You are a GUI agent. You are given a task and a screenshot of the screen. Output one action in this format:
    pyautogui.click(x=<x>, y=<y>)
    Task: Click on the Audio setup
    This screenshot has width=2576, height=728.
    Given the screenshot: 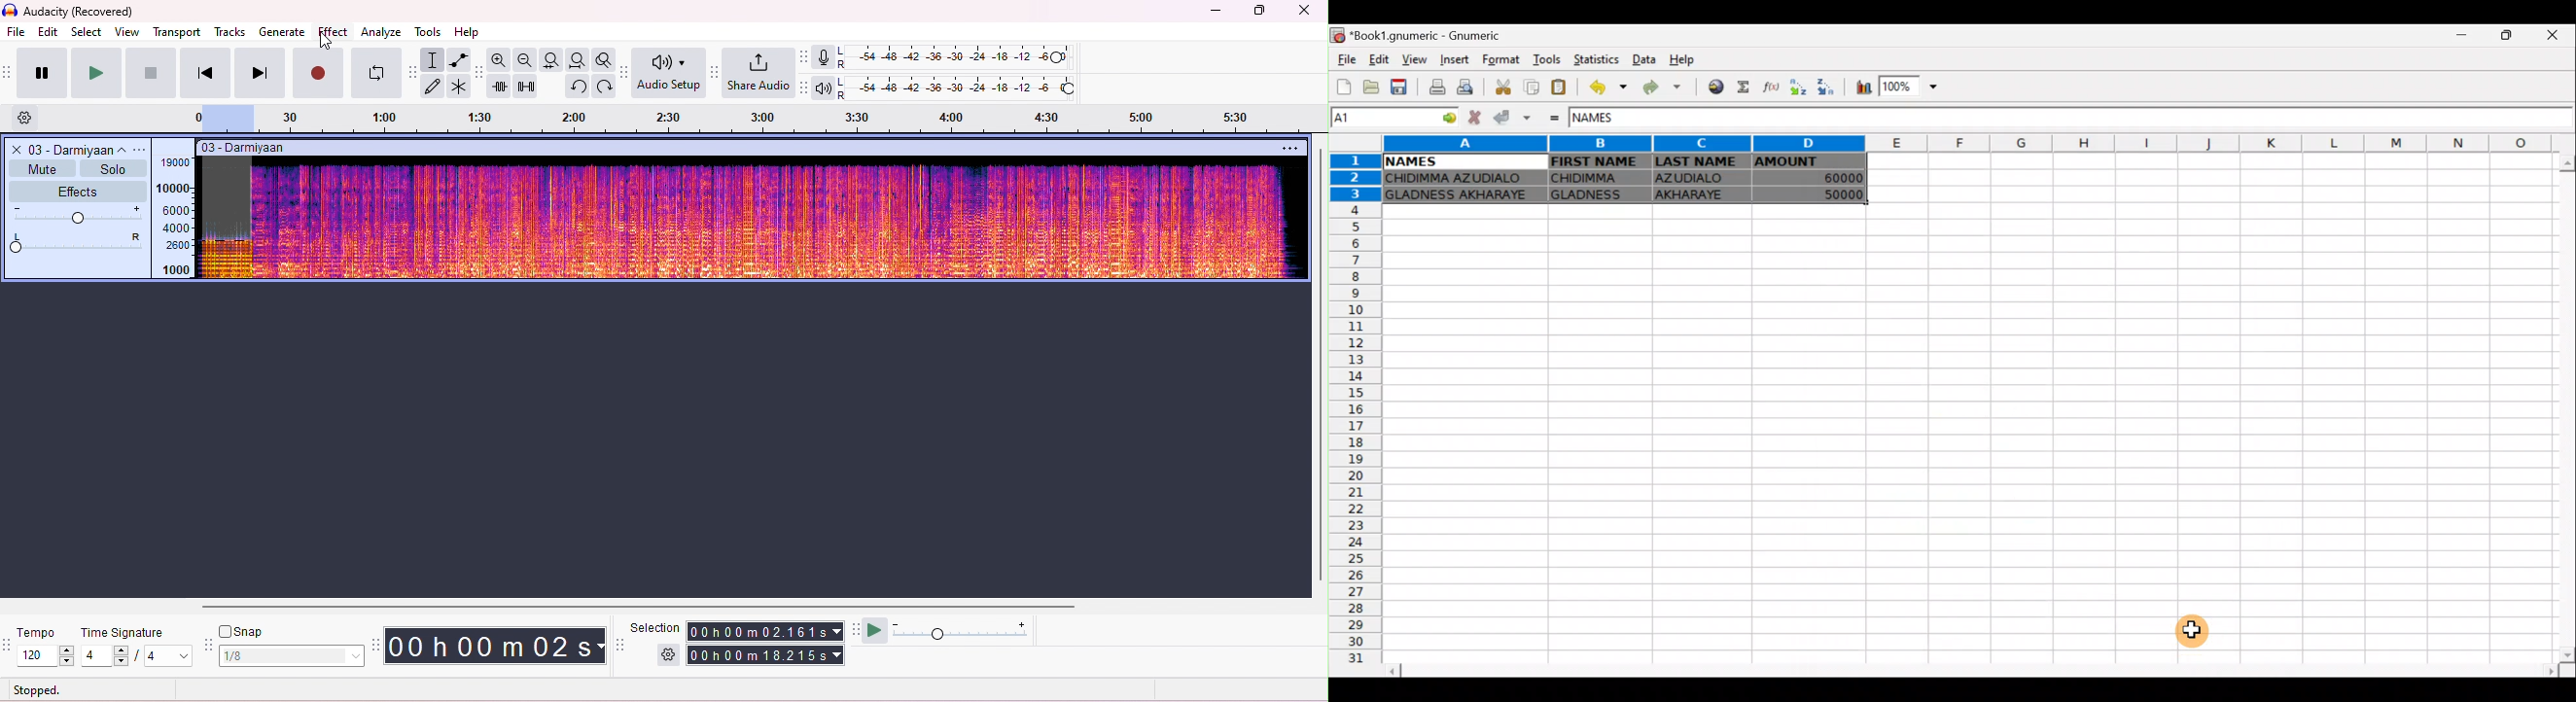 What is the action you would take?
    pyautogui.click(x=668, y=73)
    